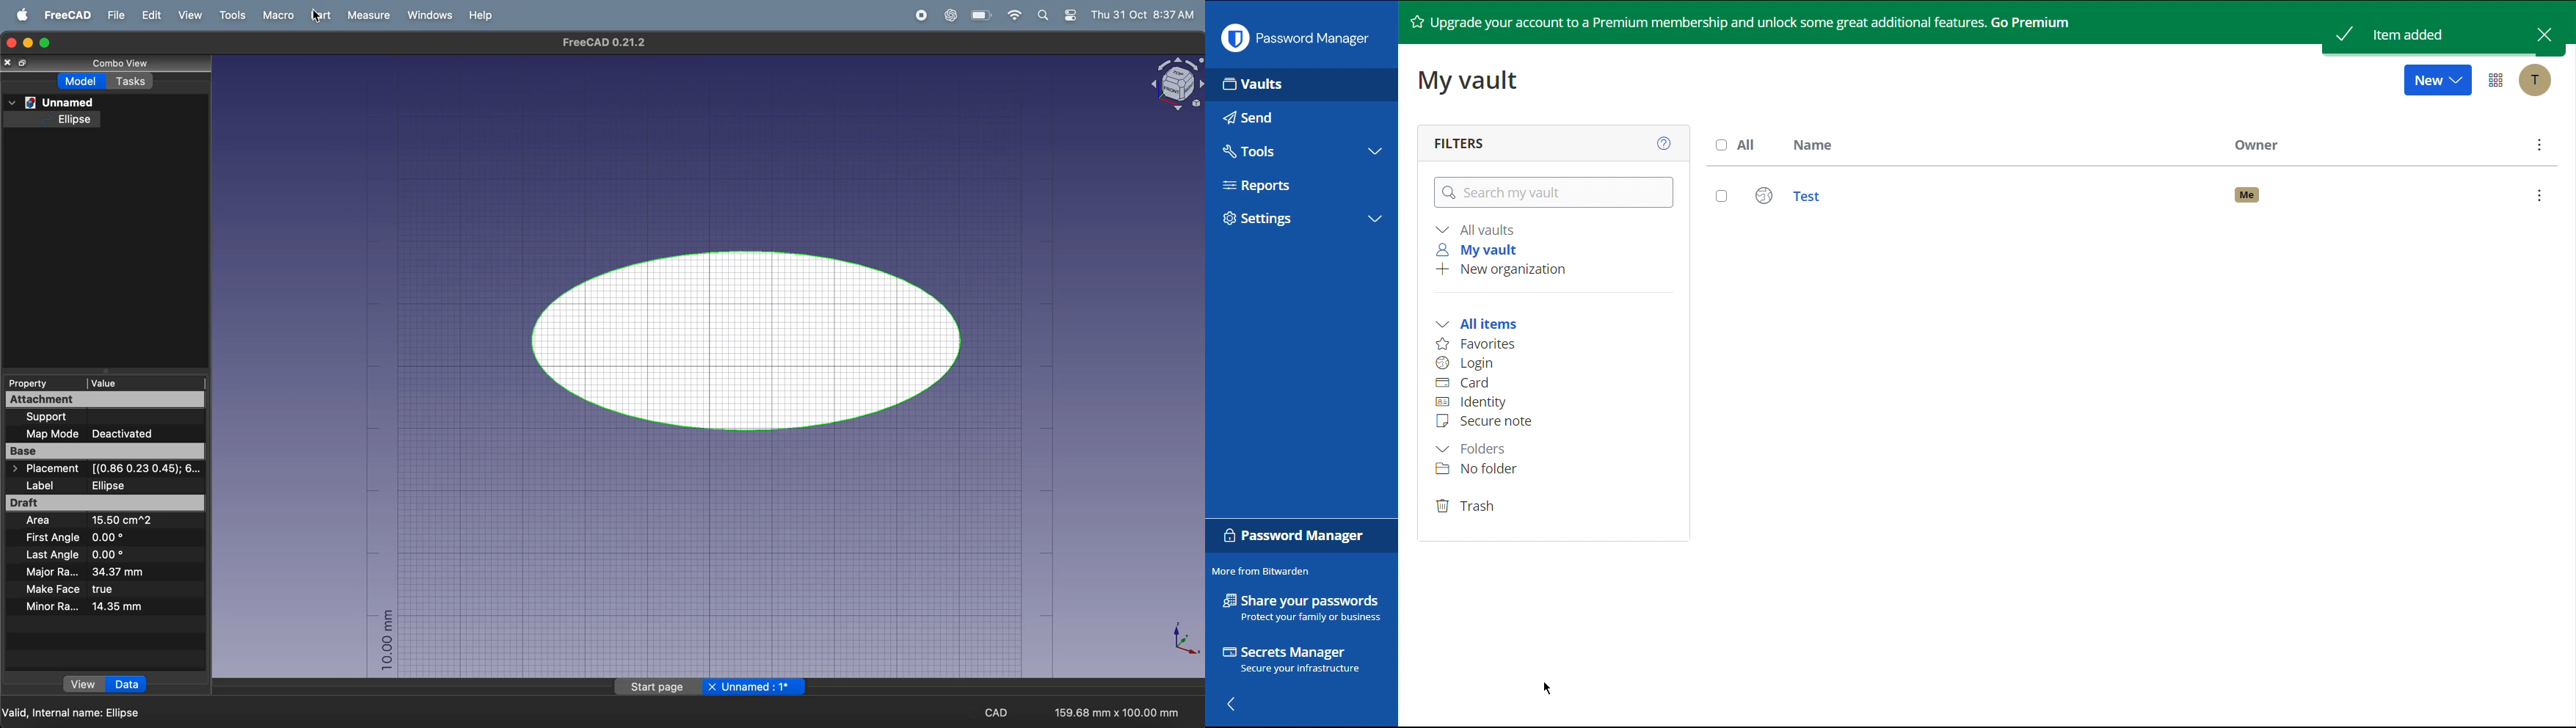 The image size is (2576, 728). What do you see at coordinates (1300, 83) in the screenshot?
I see `Vaults` at bounding box center [1300, 83].